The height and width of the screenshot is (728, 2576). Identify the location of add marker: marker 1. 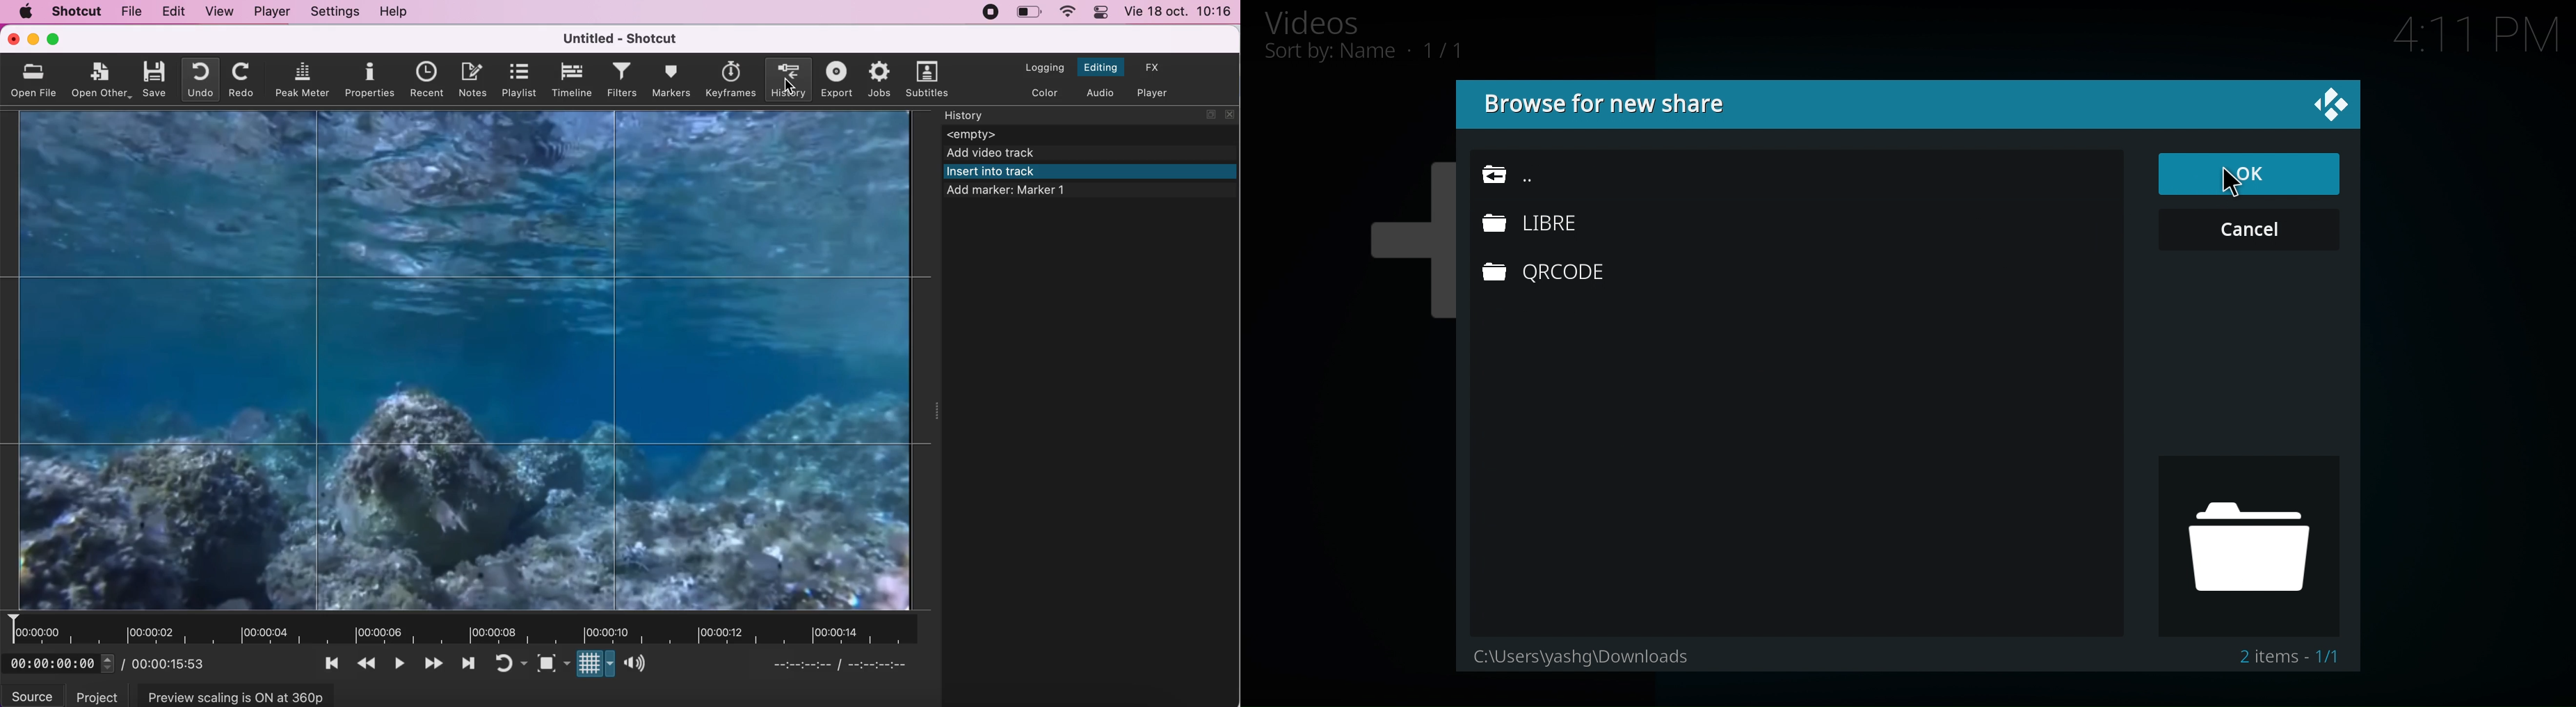
(1023, 193).